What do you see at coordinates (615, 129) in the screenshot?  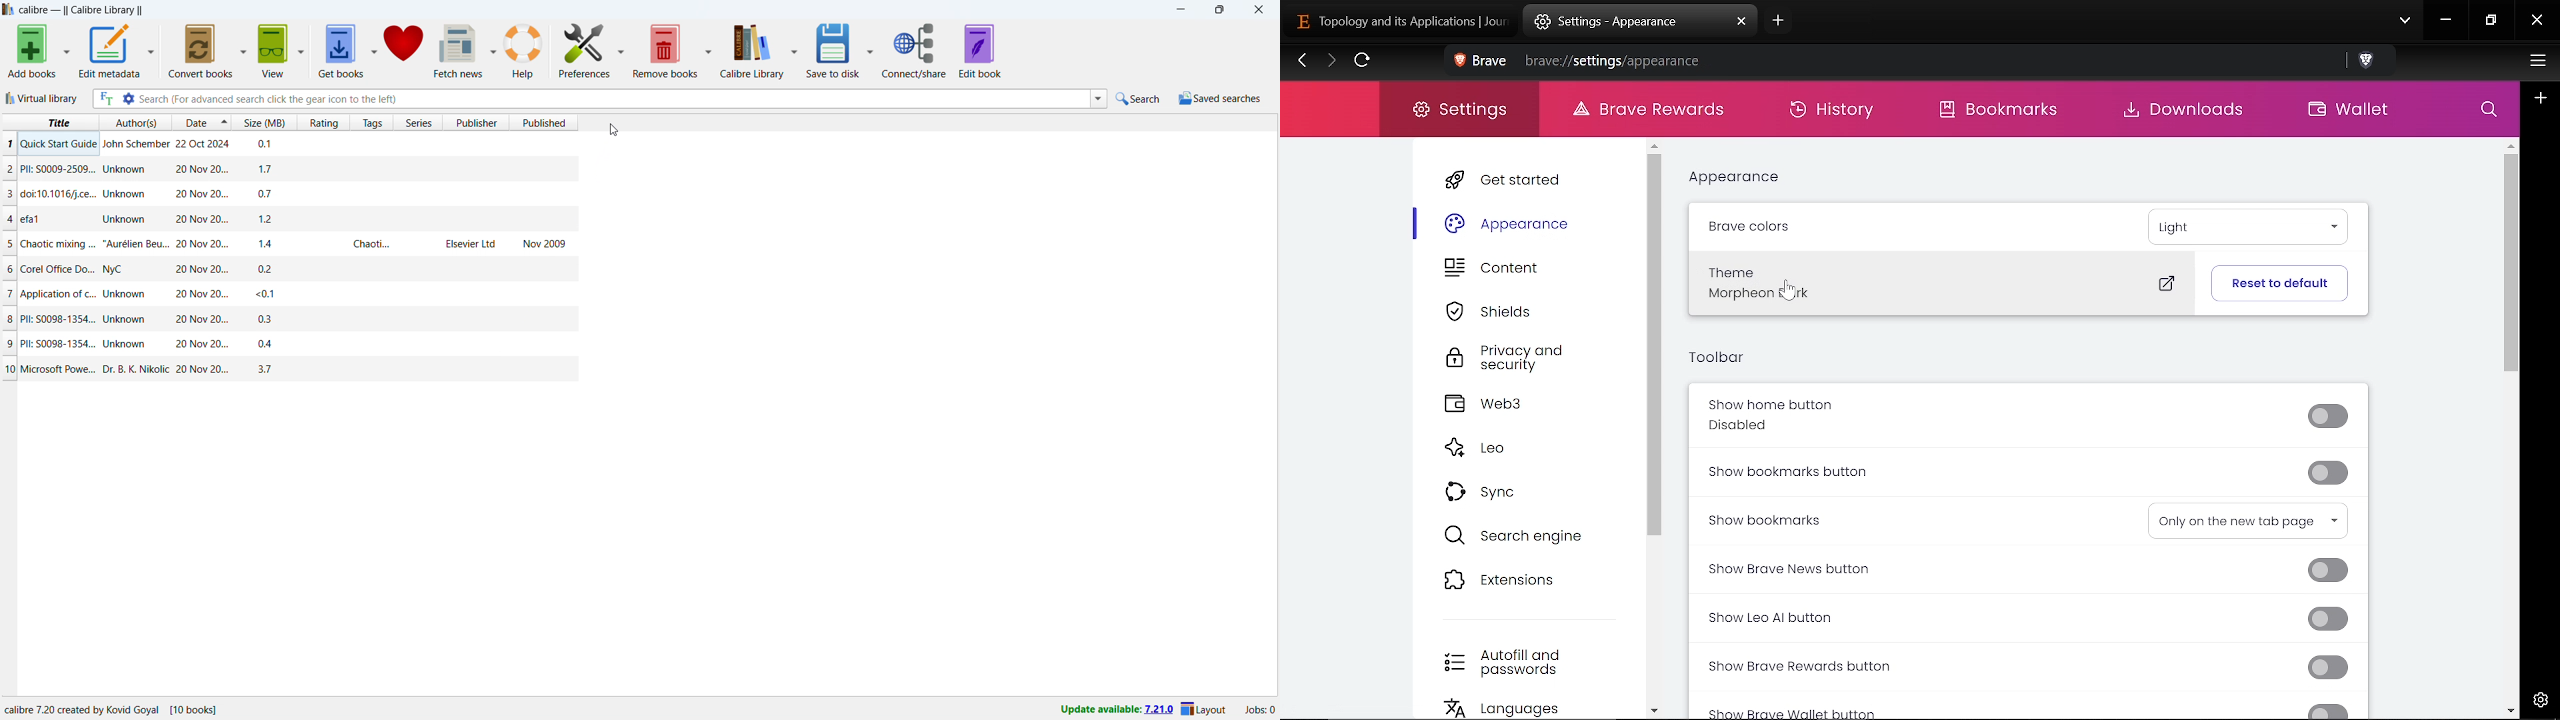 I see `cursor` at bounding box center [615, 129].